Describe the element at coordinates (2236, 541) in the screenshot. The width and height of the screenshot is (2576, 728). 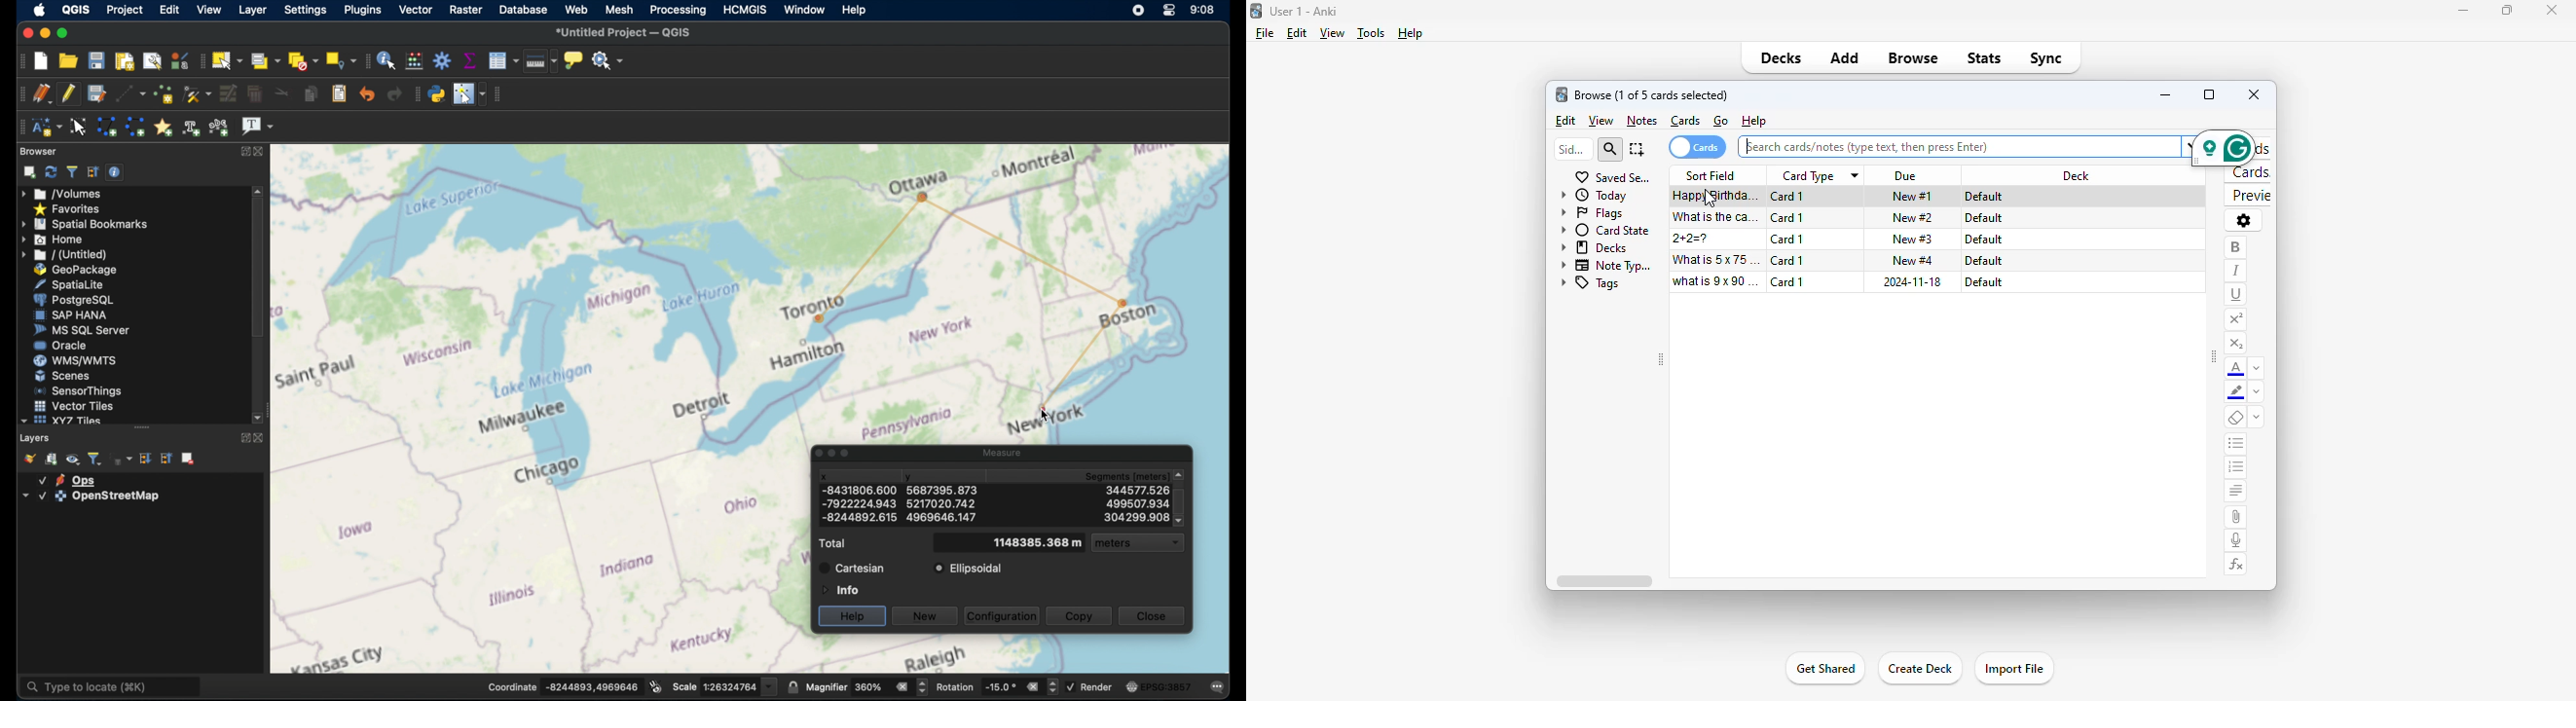
I see `record audio` at that location.